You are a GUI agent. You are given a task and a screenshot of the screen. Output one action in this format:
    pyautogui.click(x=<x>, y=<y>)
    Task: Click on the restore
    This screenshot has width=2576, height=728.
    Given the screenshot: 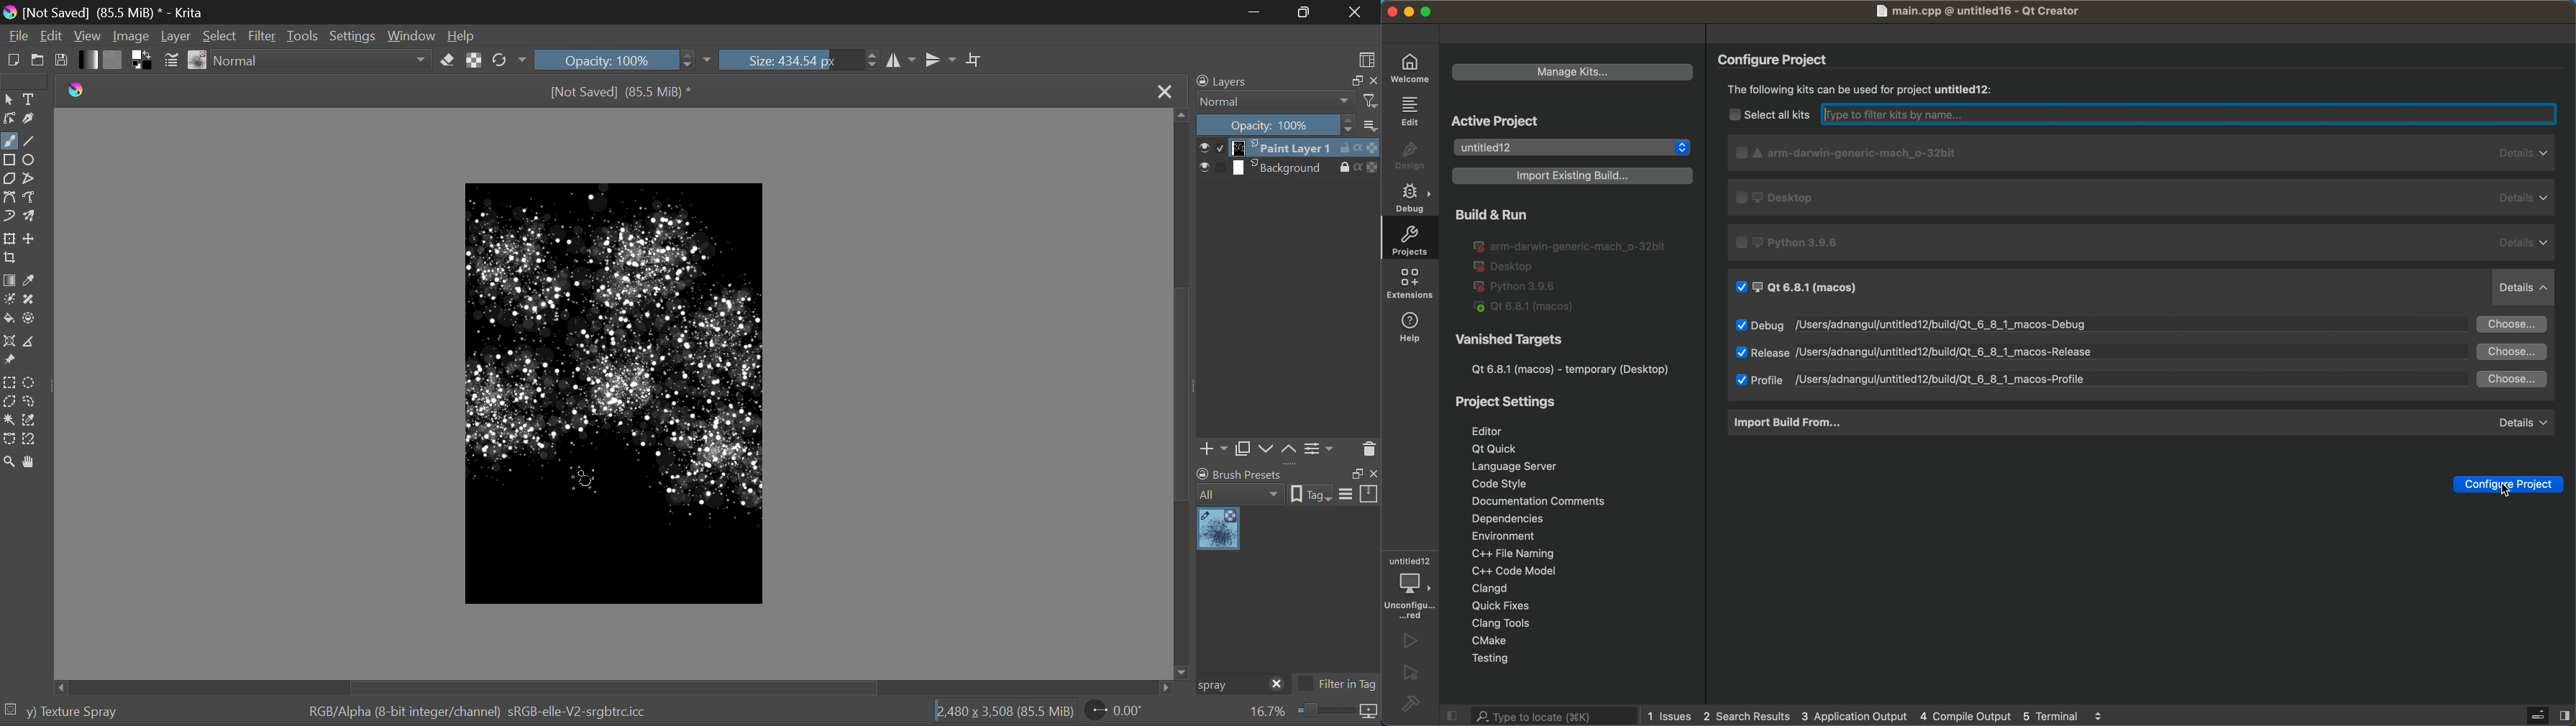 What is the action you would take?
    pyautogui.click(x=1354, y=81)
    